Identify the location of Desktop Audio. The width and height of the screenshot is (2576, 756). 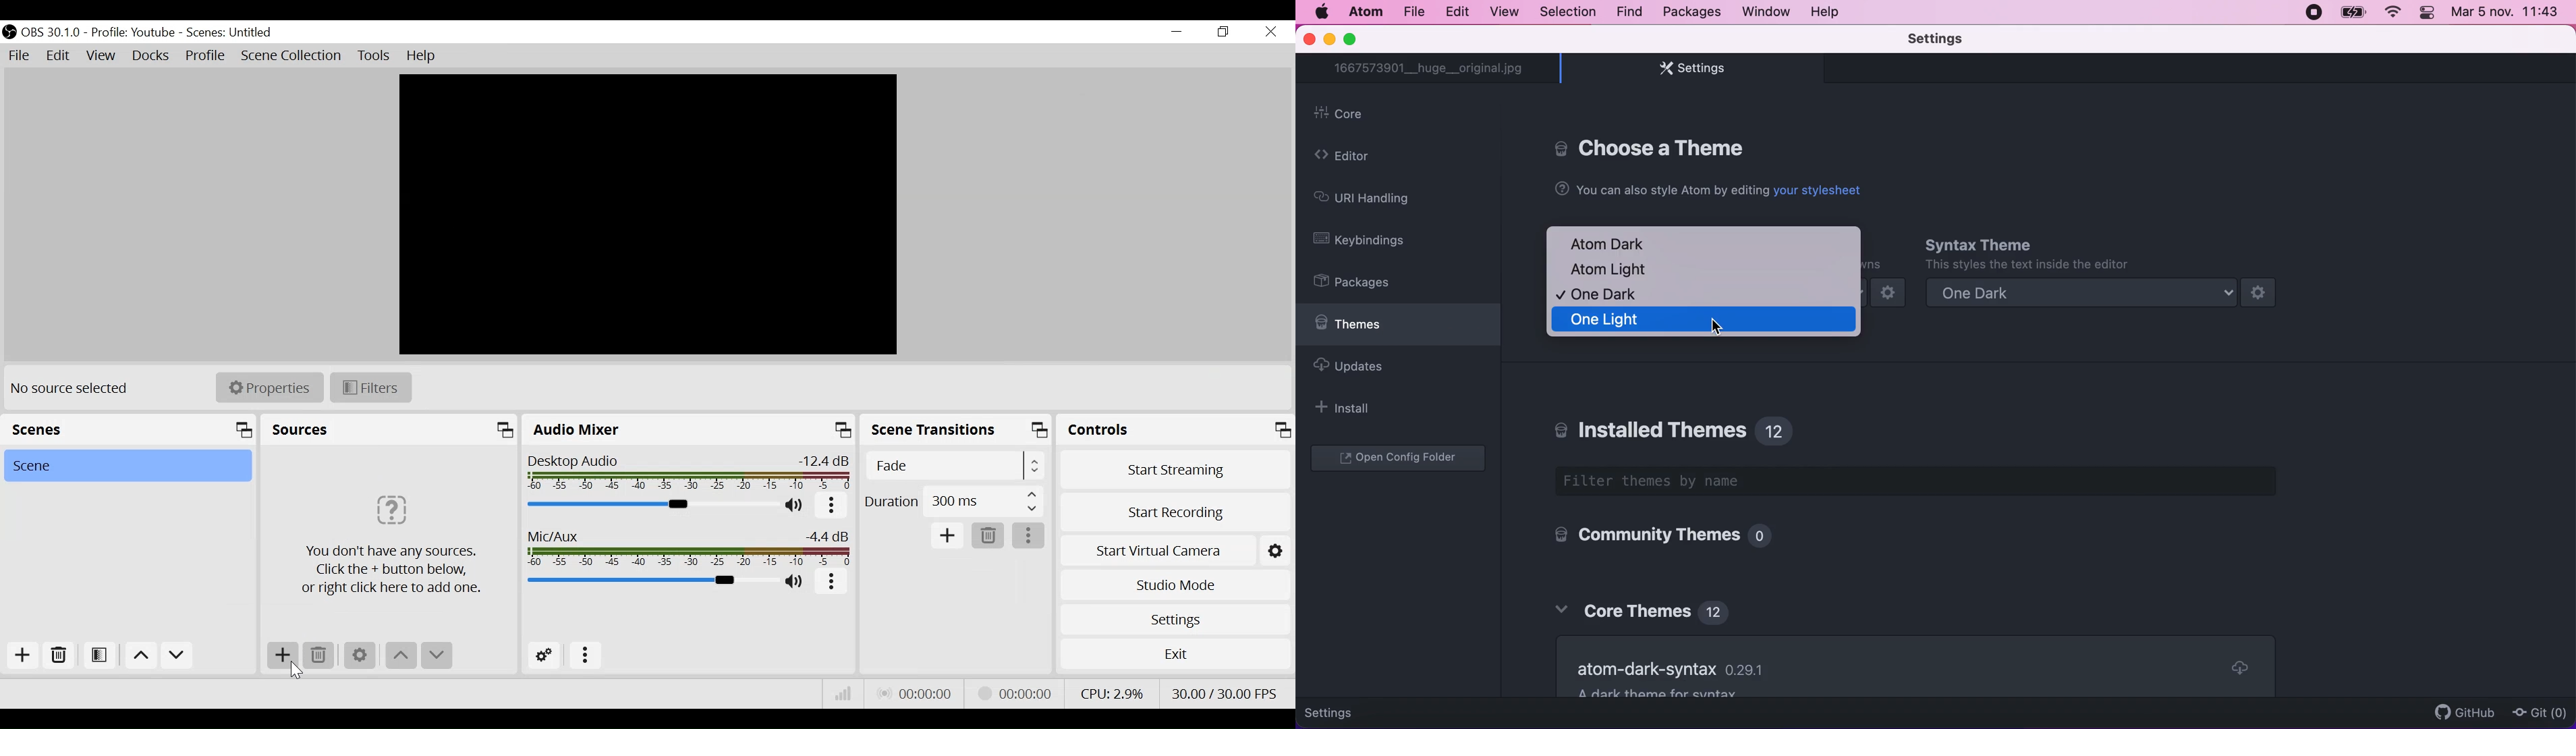
(688, 474).